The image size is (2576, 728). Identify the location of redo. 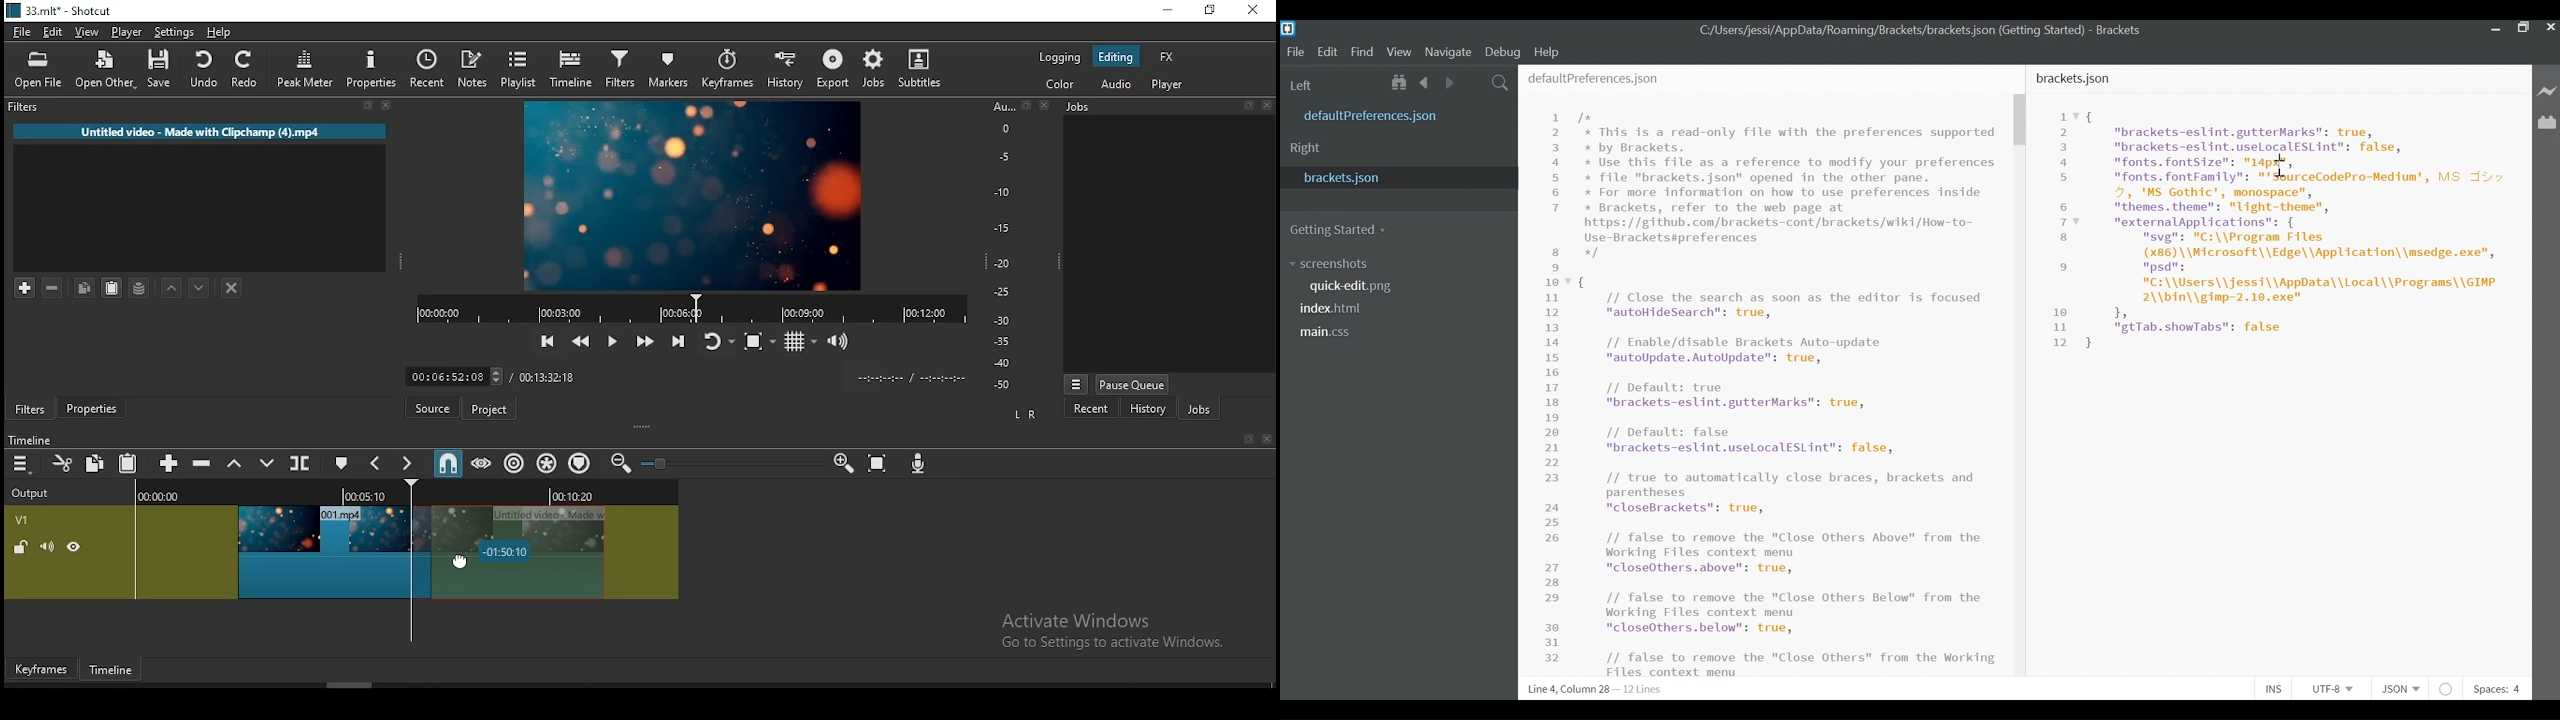
(248, 72).